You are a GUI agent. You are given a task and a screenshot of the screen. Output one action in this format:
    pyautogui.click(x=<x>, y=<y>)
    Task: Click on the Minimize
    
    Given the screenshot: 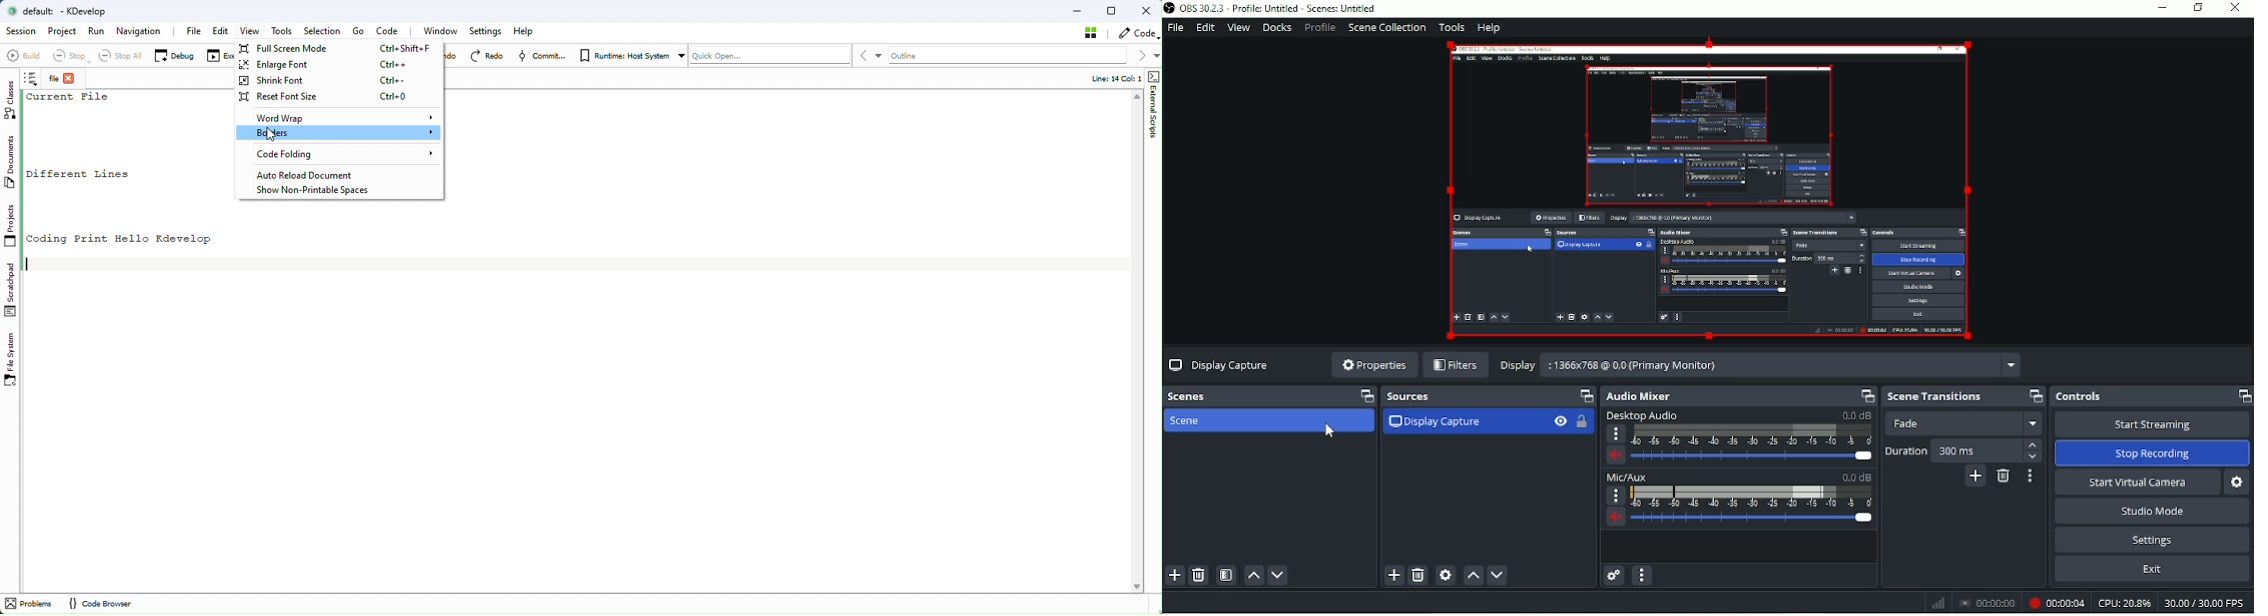 What is the action you would take?
    pyautogui.click(x=2162, y=7)
    